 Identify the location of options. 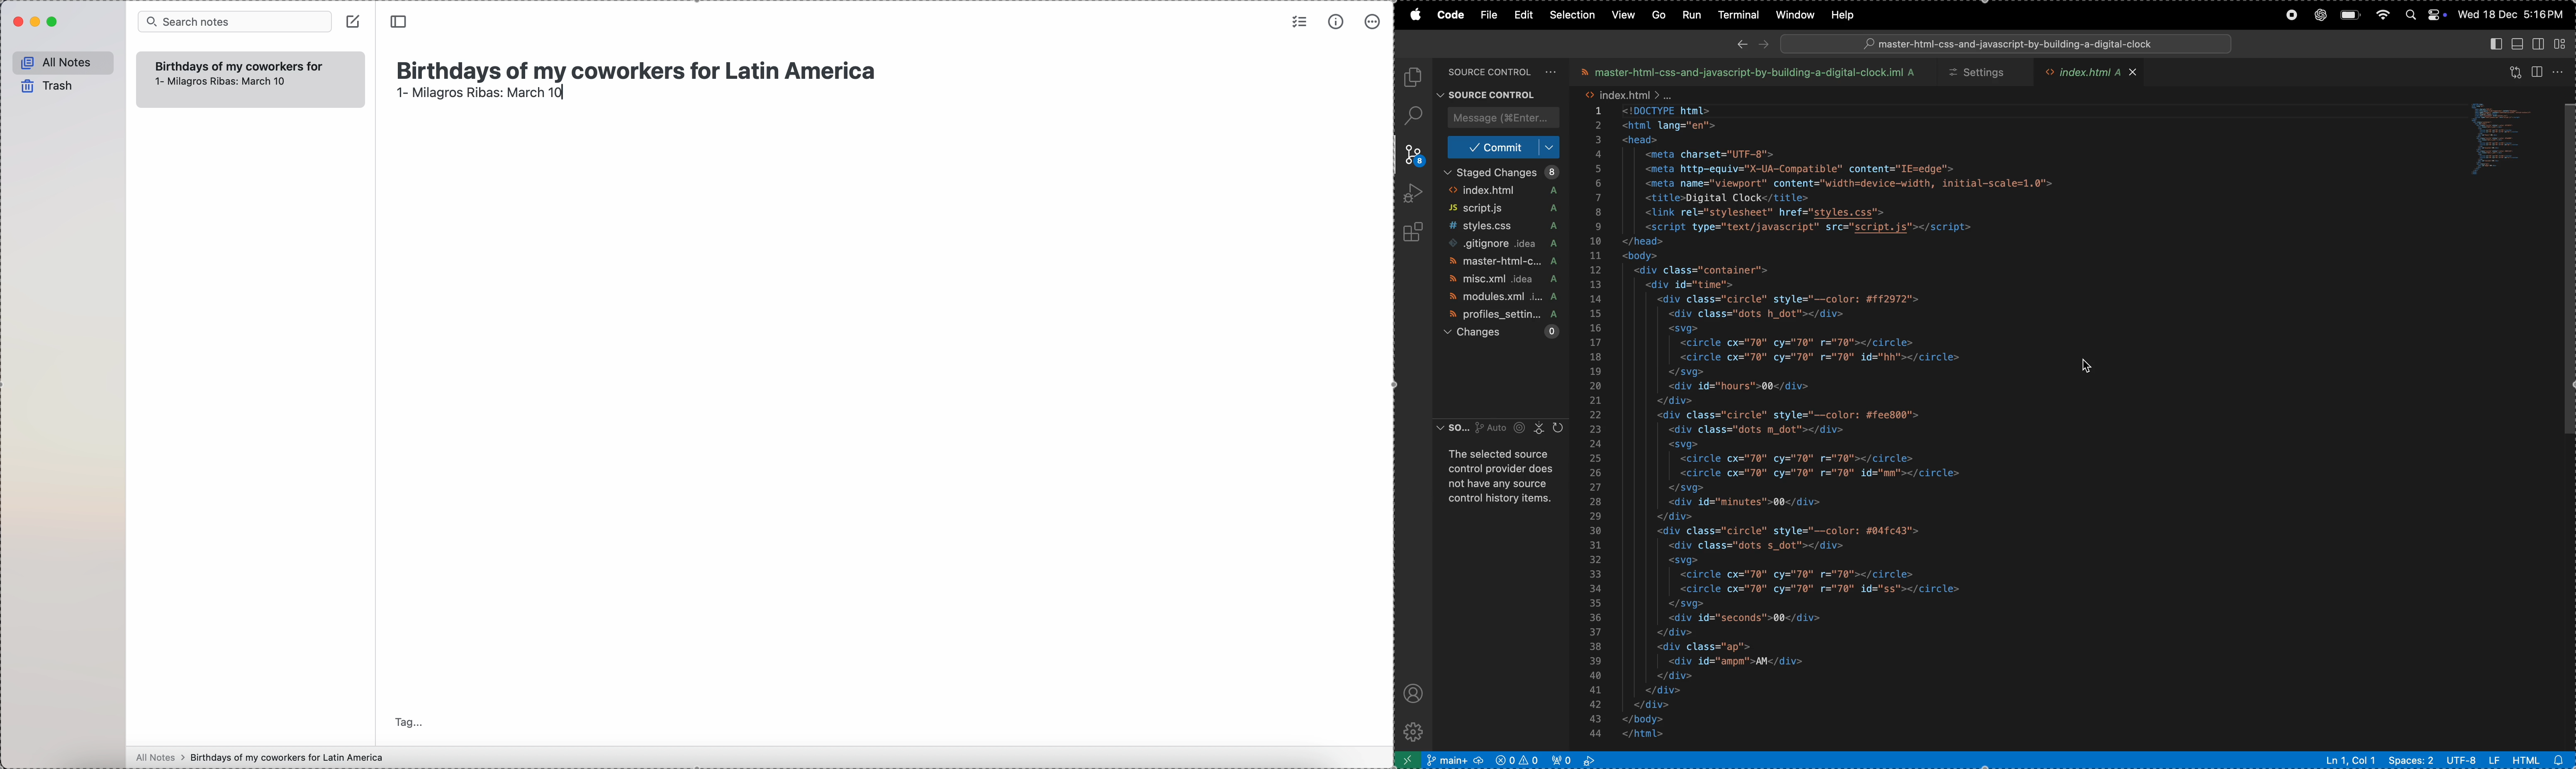
(2559, 71).